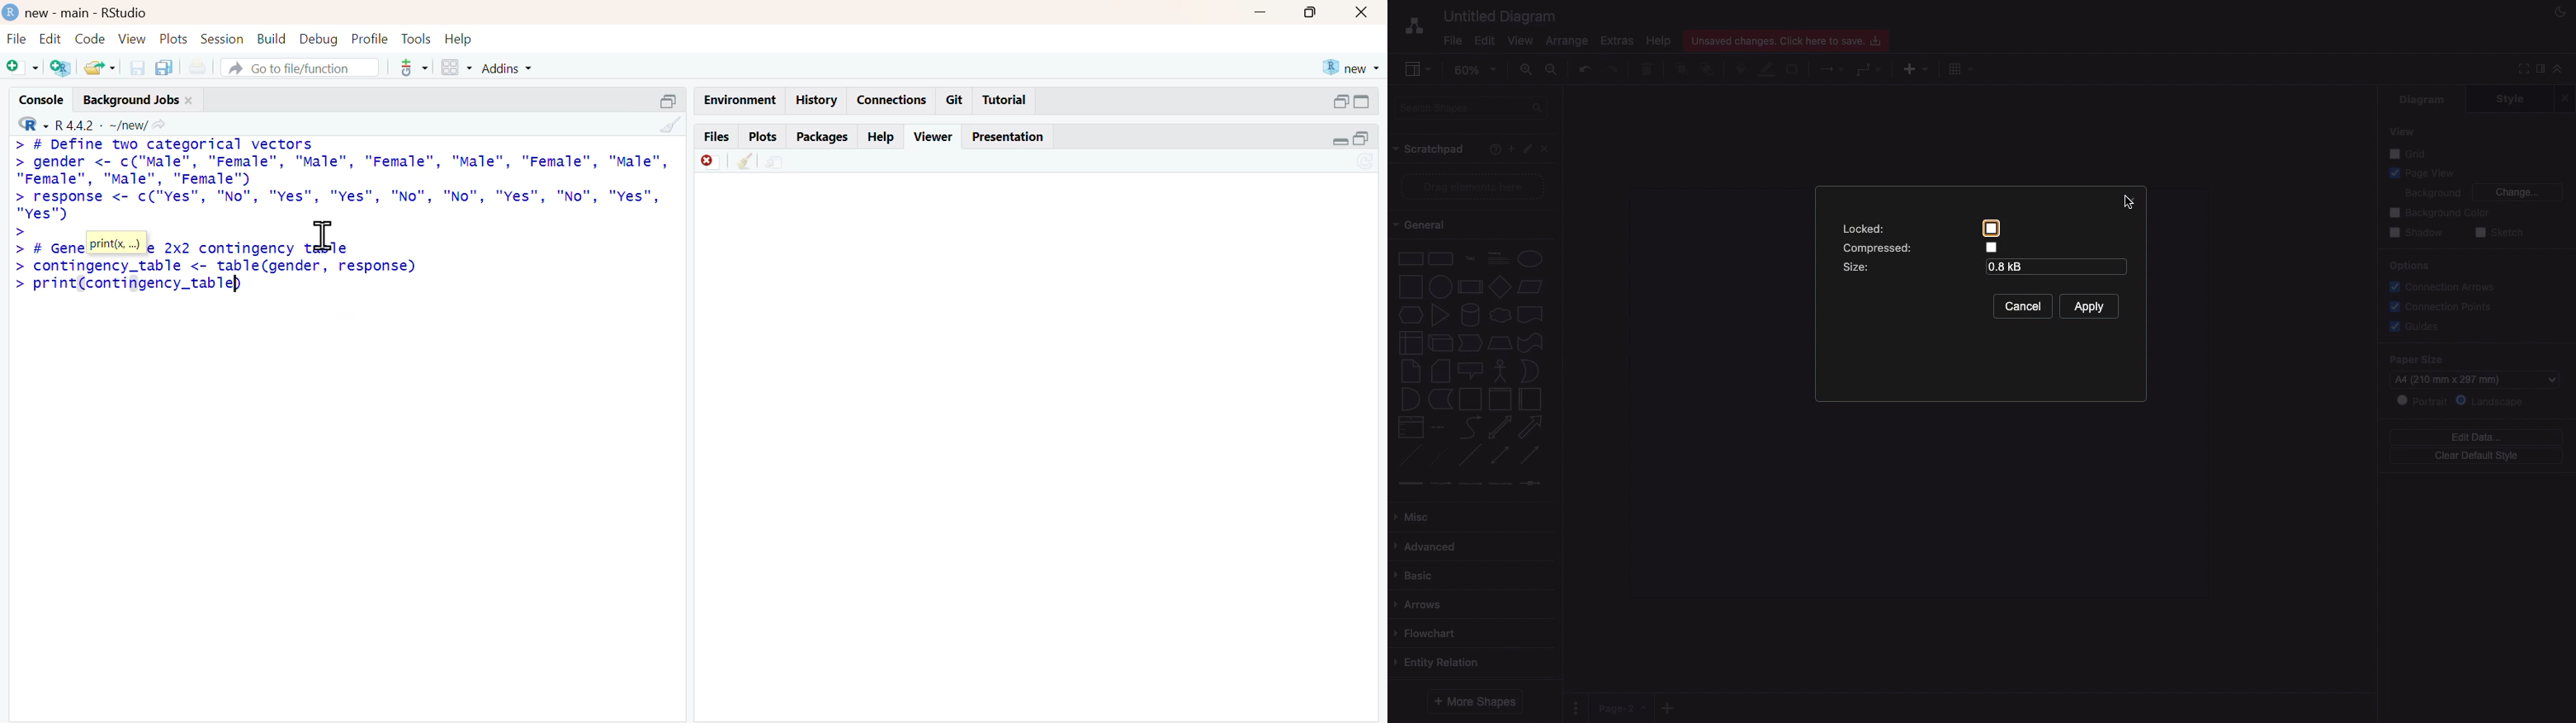 This screenshot has height=728, width=2576. I want to click on Edit data, so click(2475, 437).